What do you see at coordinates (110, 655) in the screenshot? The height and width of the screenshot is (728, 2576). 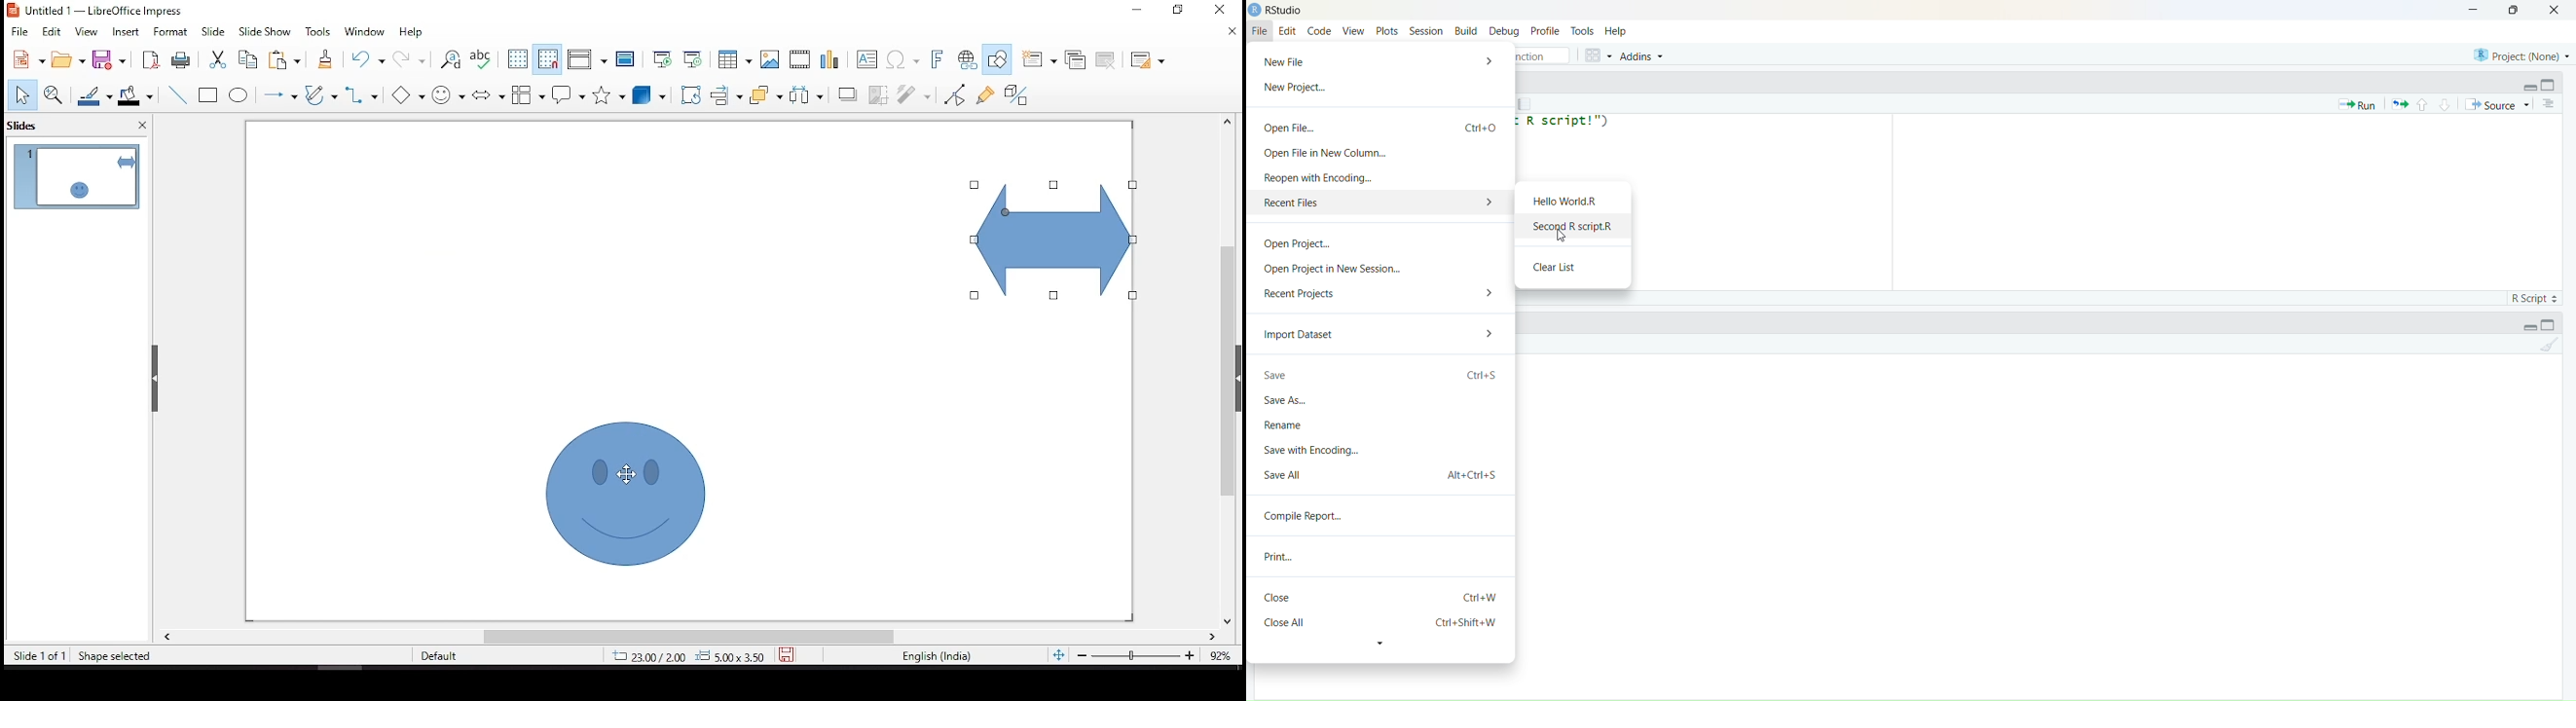 I see `shape selected` at bounding box center [110, 655].